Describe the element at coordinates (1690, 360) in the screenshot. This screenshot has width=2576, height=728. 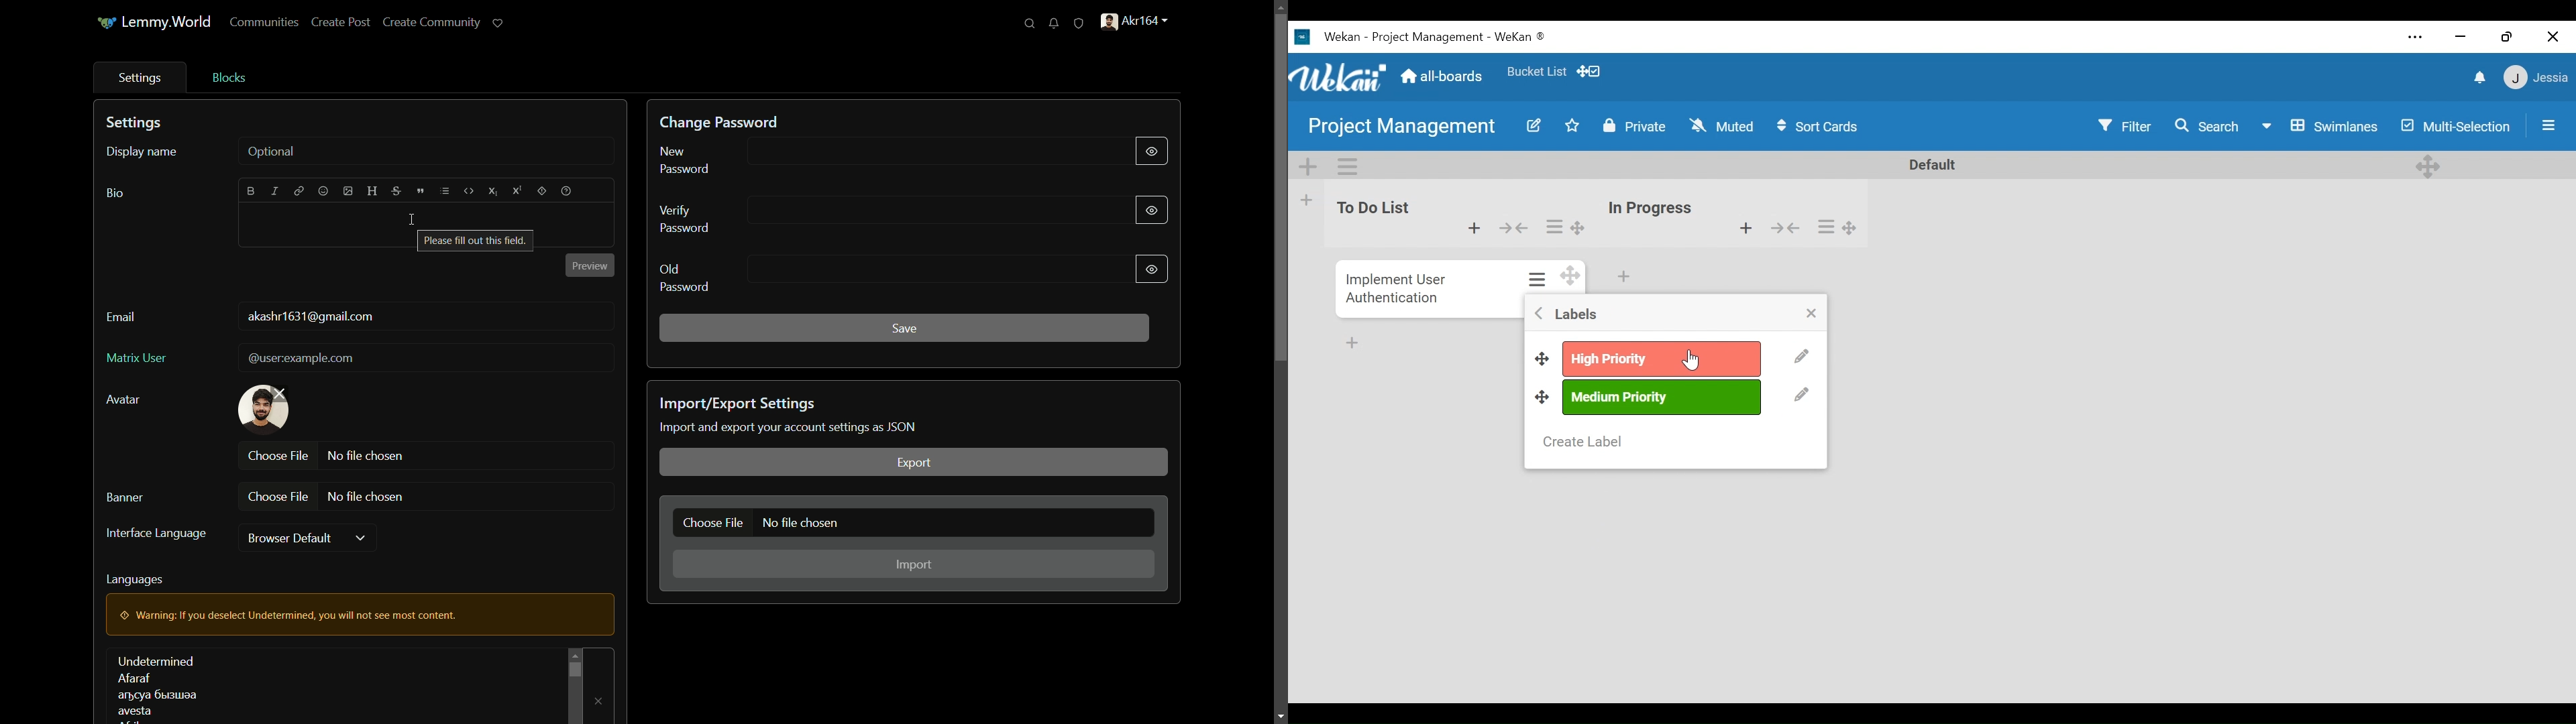
I see `cursor` at that location.